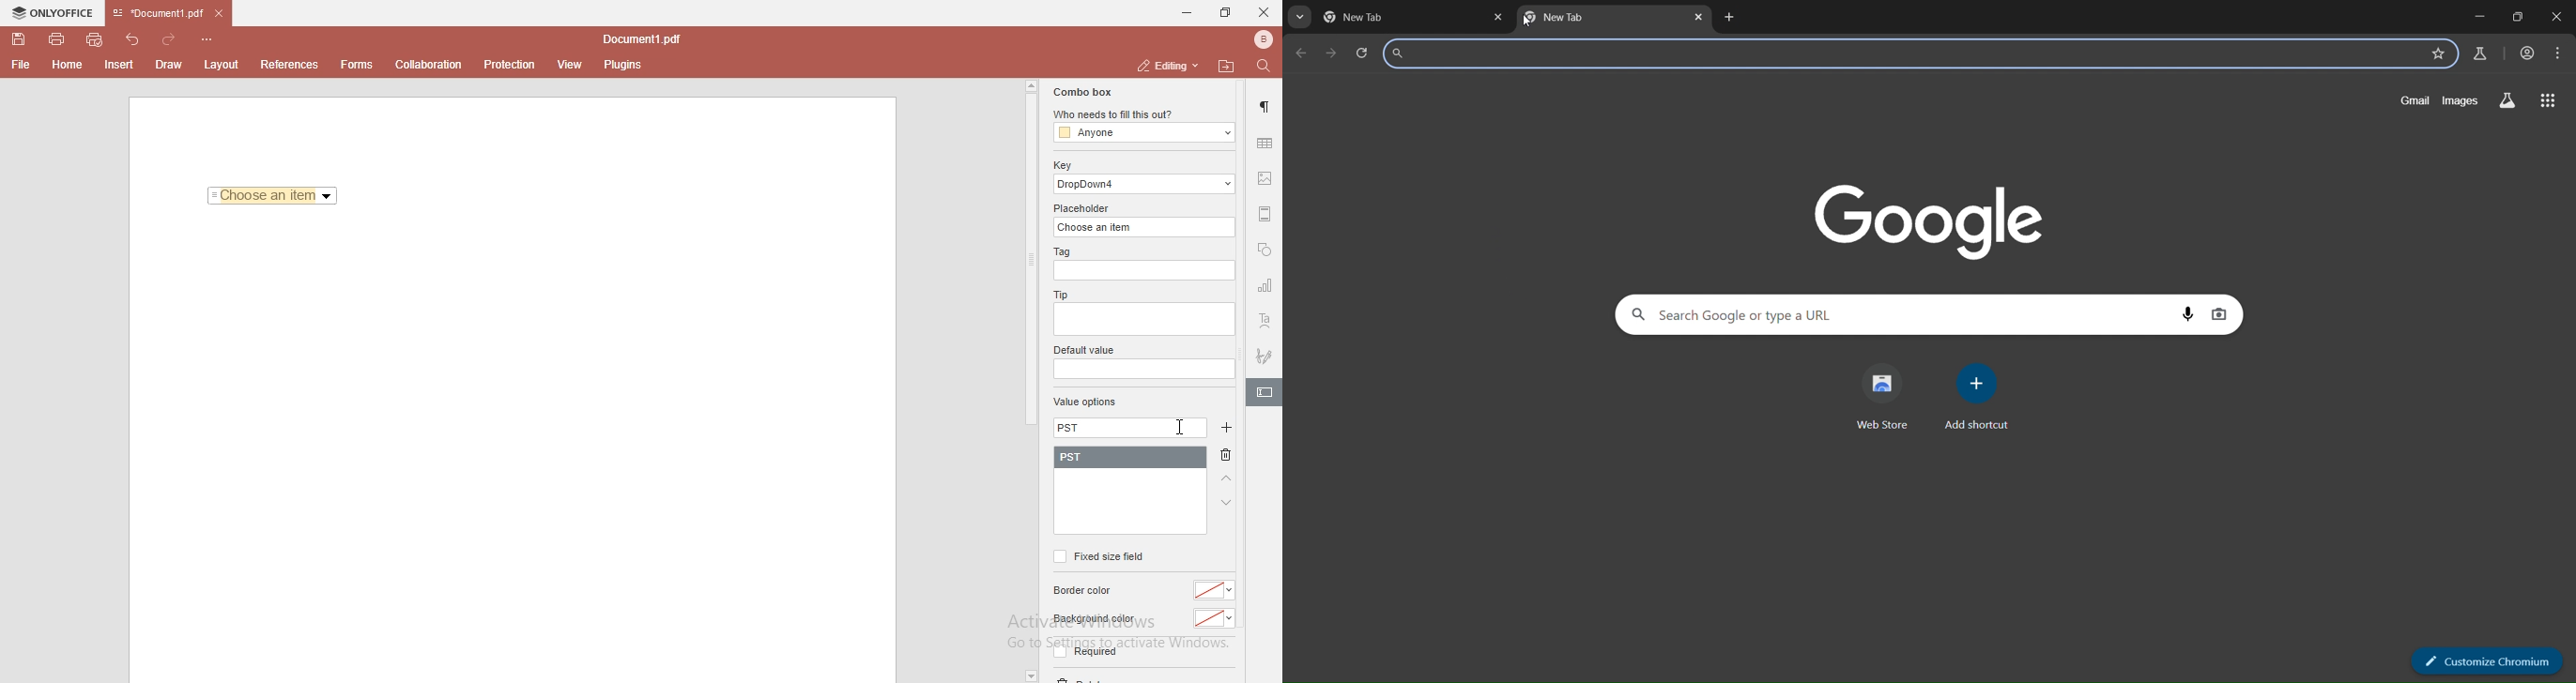 The image size is (2576, 700). Describe the element at coordinates (1596, 19) in the screenshot. I see `new tab` at that location.